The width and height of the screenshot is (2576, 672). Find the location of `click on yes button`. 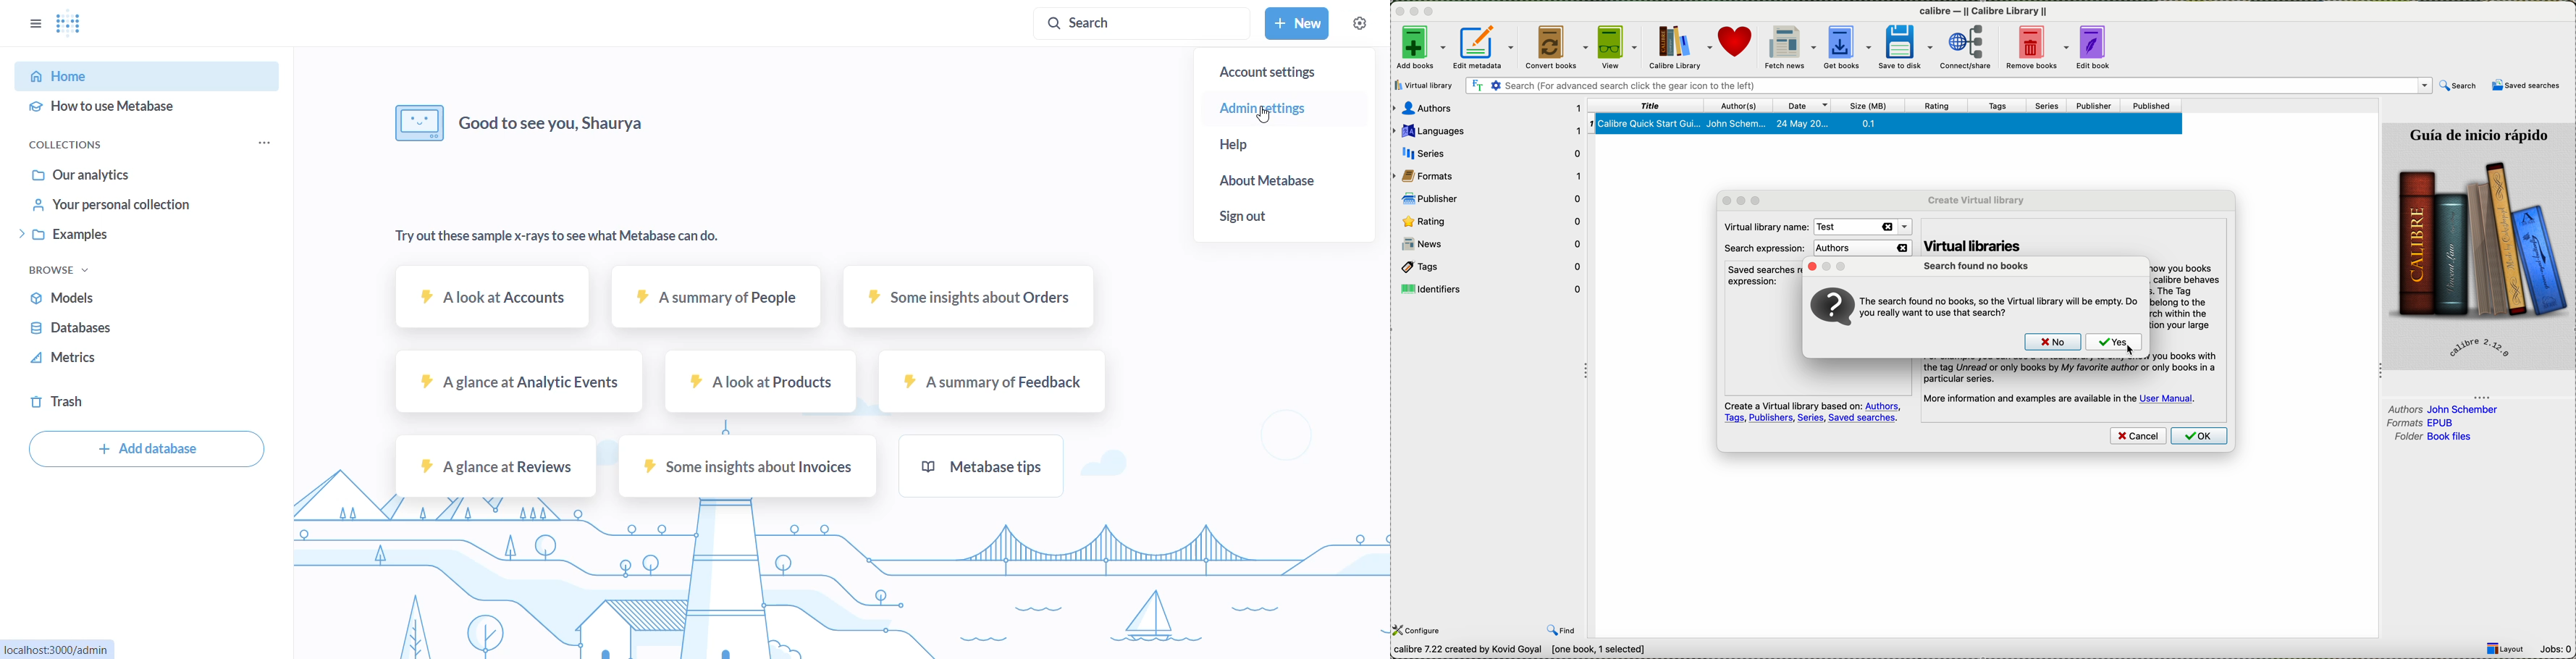

click on yes button is located at coordinates (2118, 345).